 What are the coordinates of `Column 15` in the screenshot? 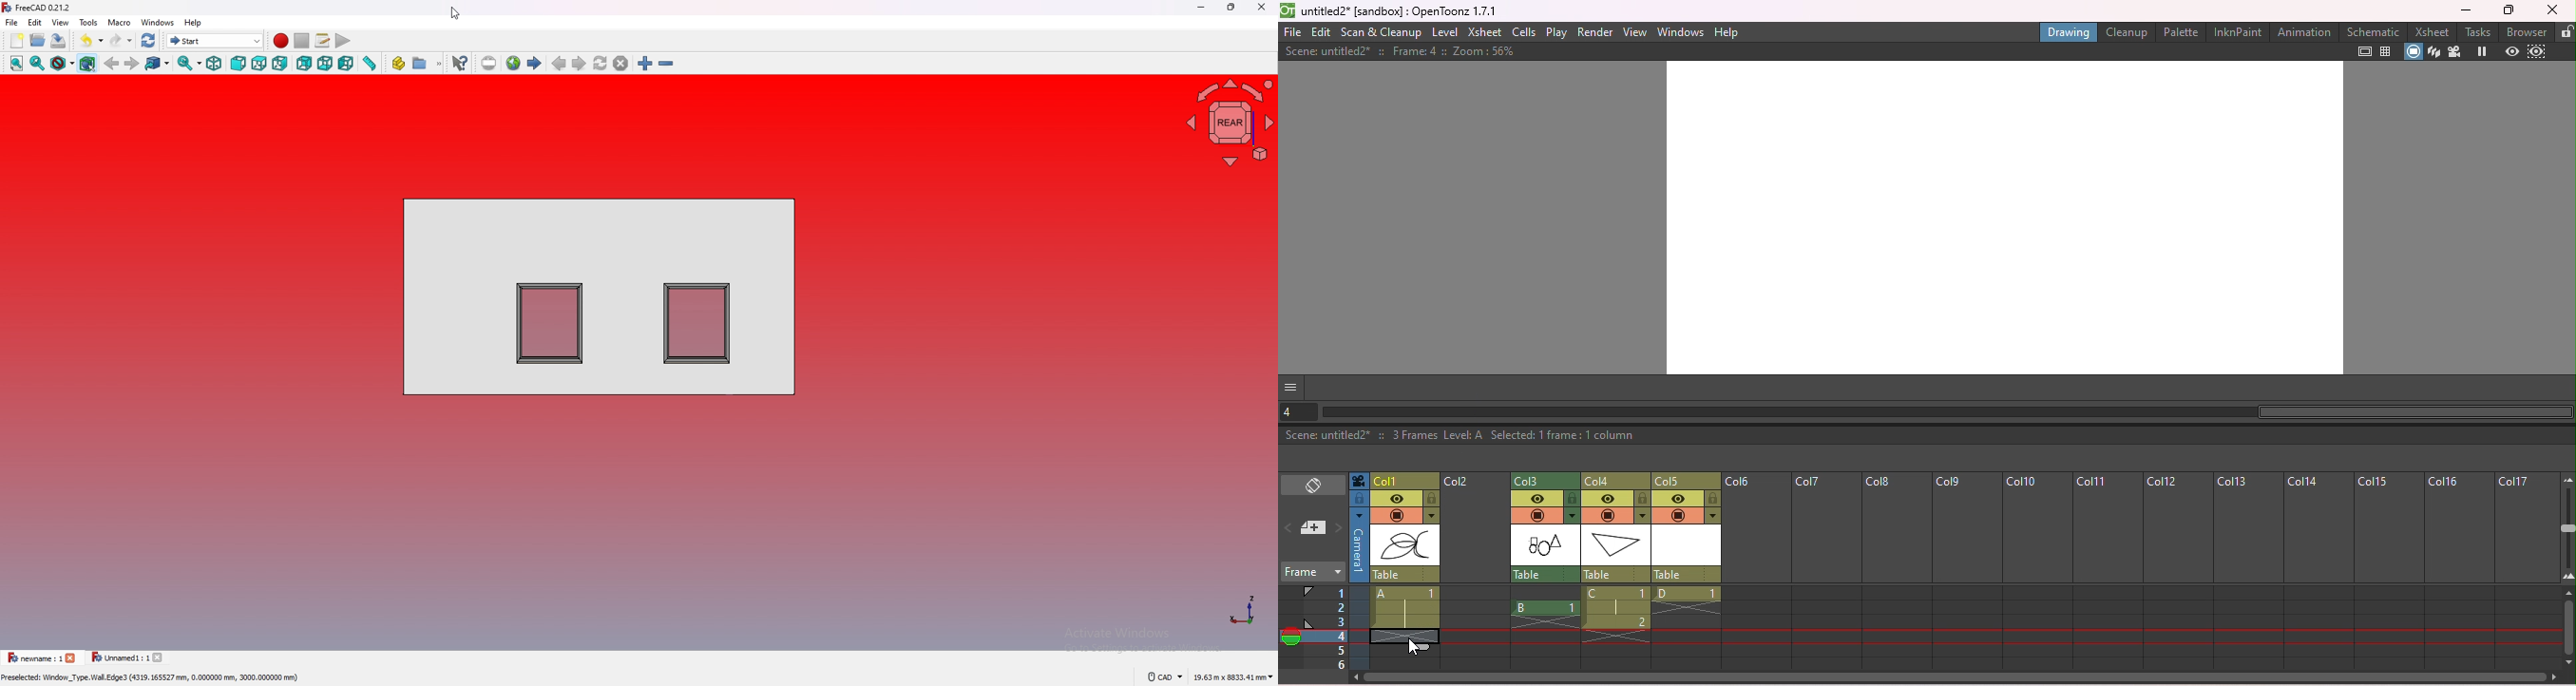 It's located at (2385, 571).